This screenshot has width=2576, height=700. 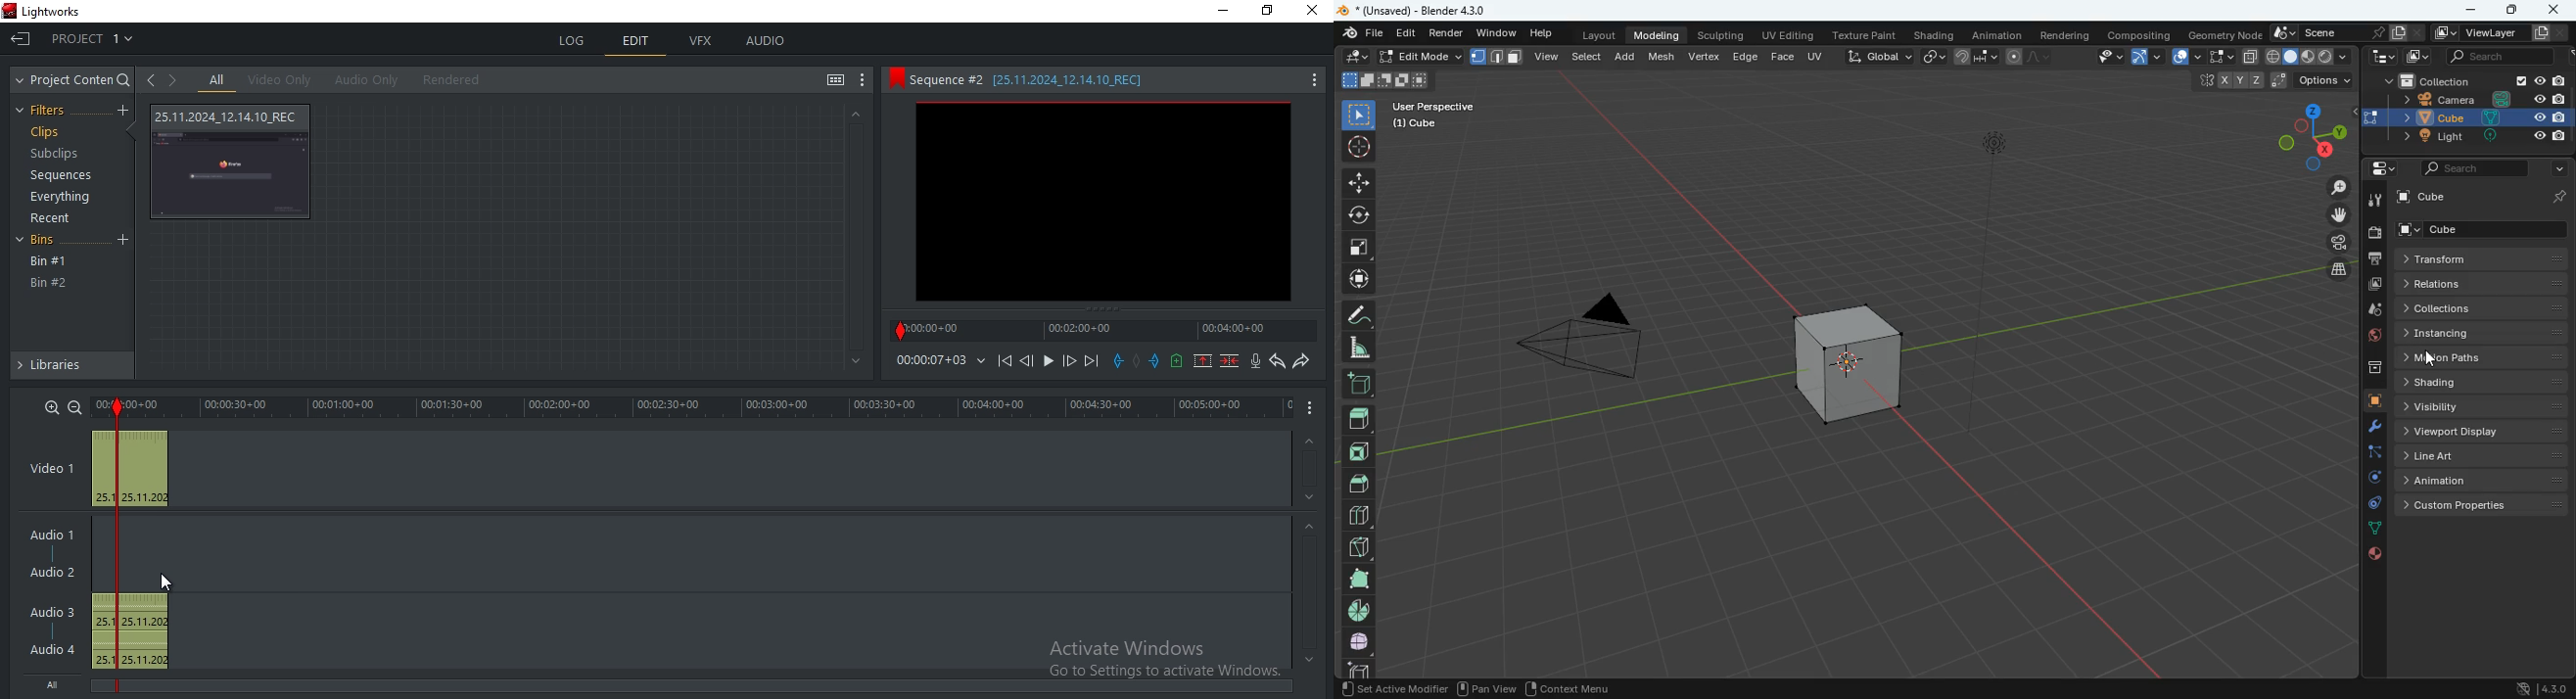 I want to click on shape, so click(x=1385, y=79).